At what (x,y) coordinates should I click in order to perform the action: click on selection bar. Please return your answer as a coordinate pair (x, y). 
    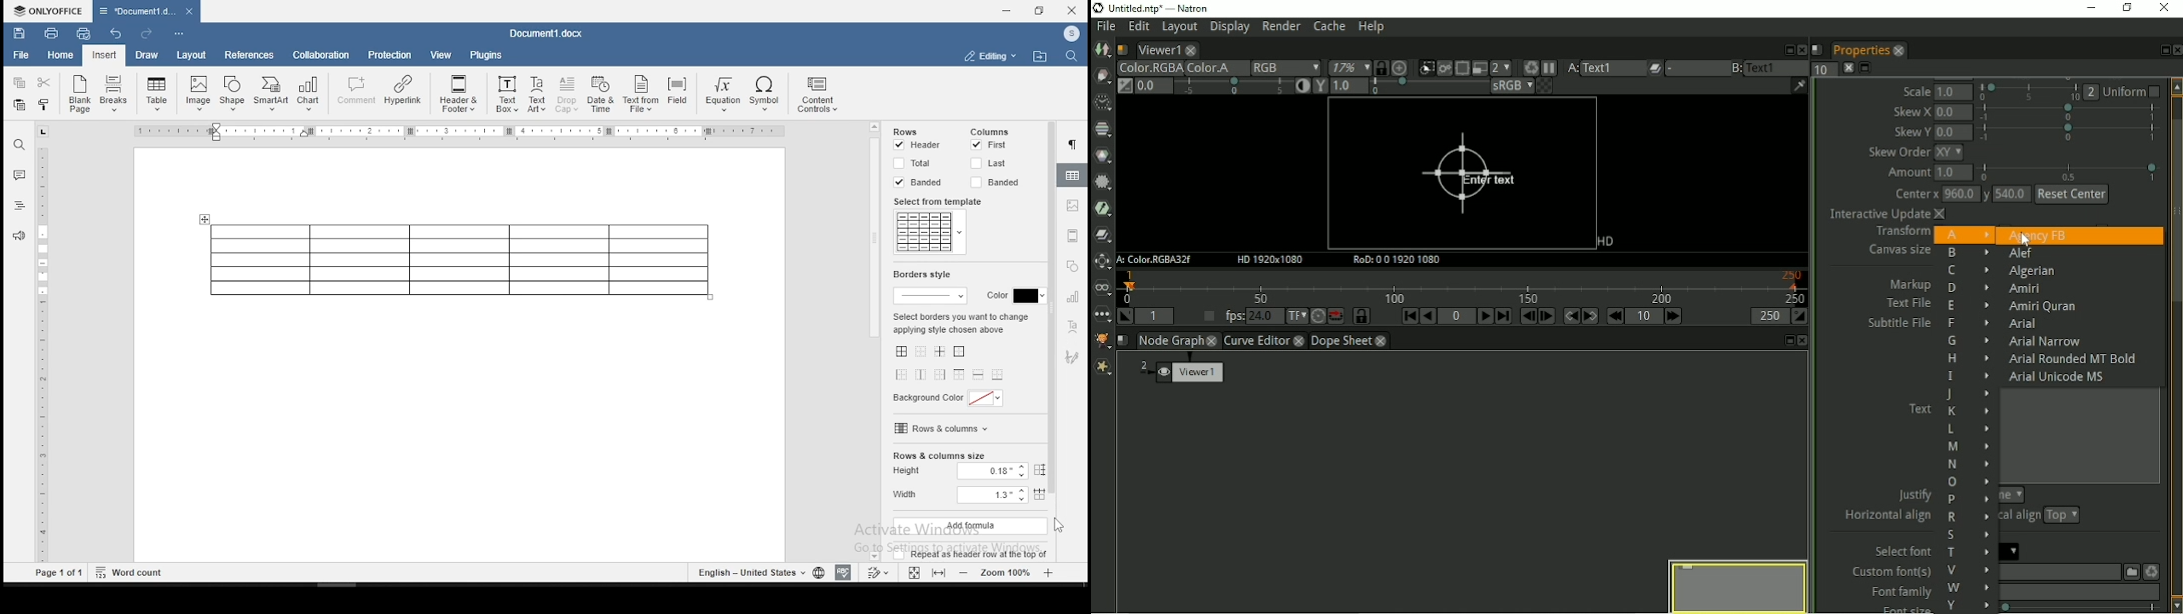
    Looking at the image, I should click on (2068, 132).